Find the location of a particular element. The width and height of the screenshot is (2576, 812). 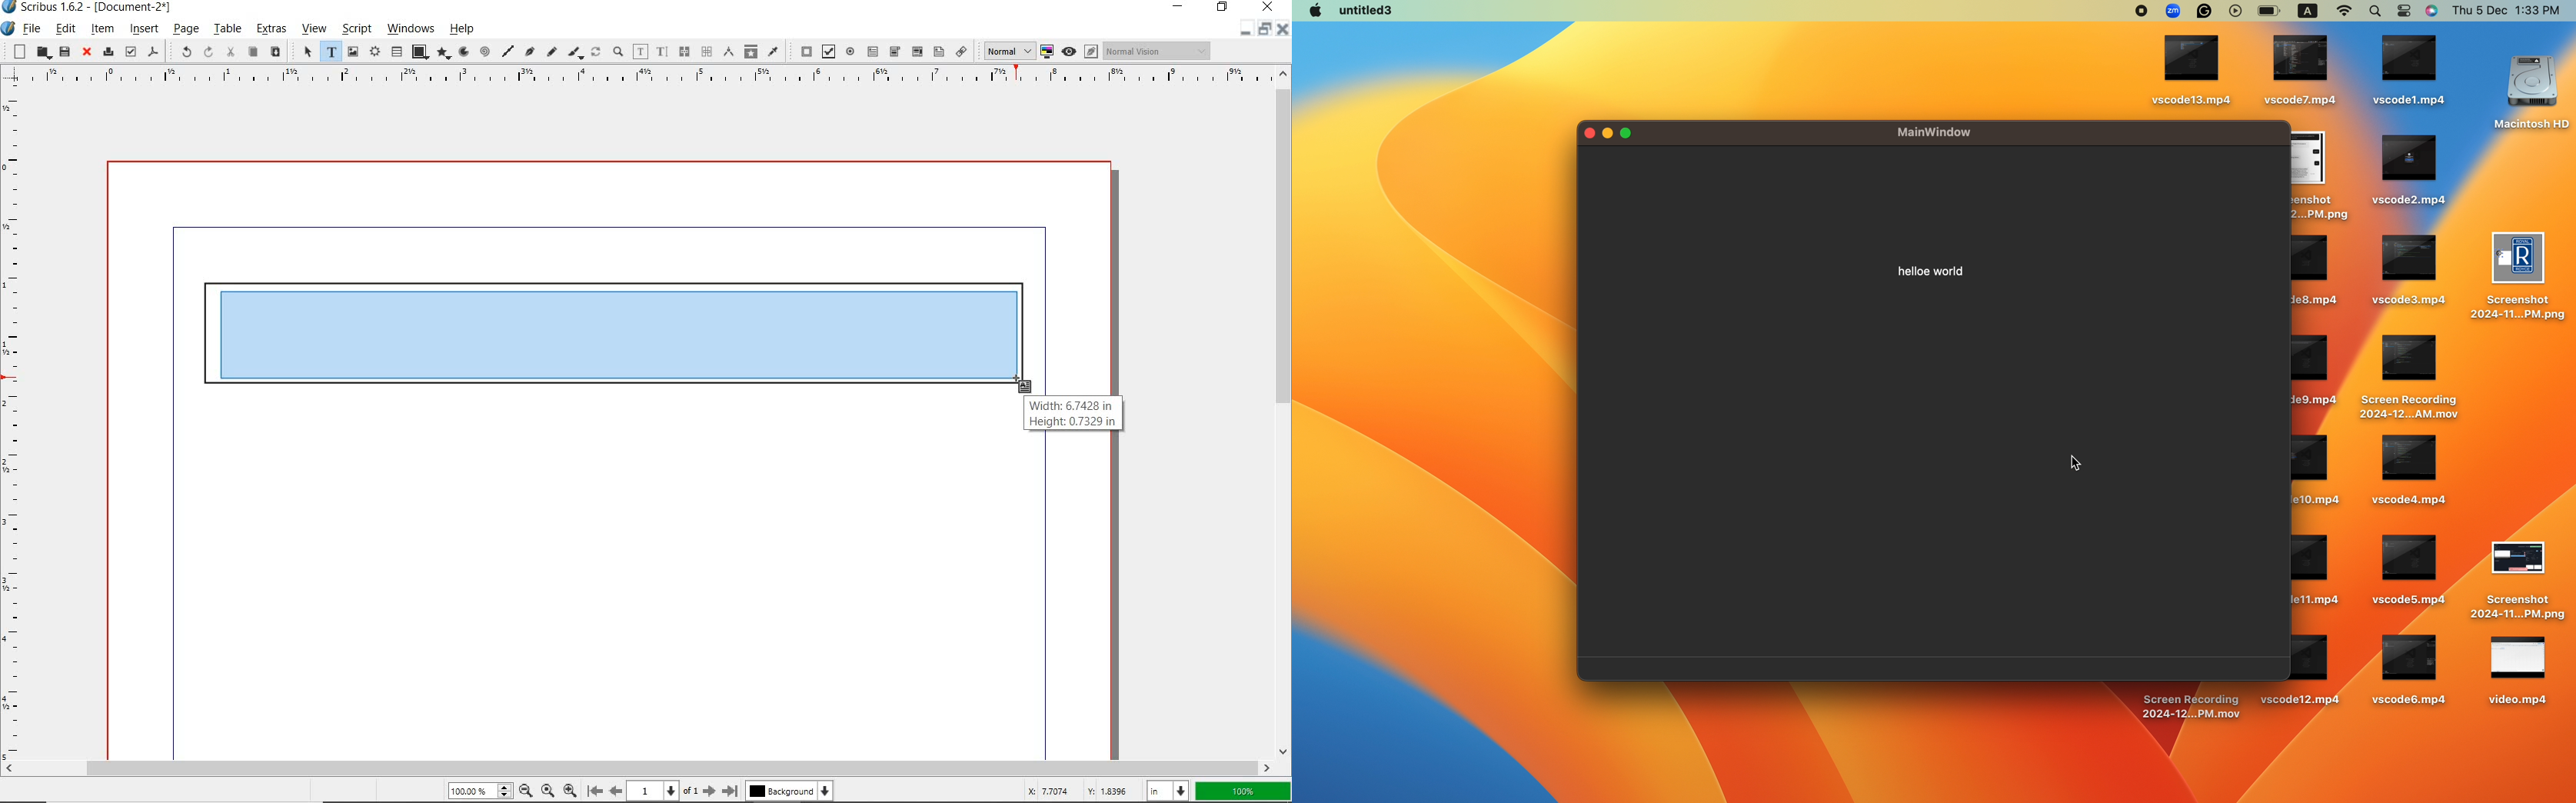

window control is located at coordinates (1620, 133).